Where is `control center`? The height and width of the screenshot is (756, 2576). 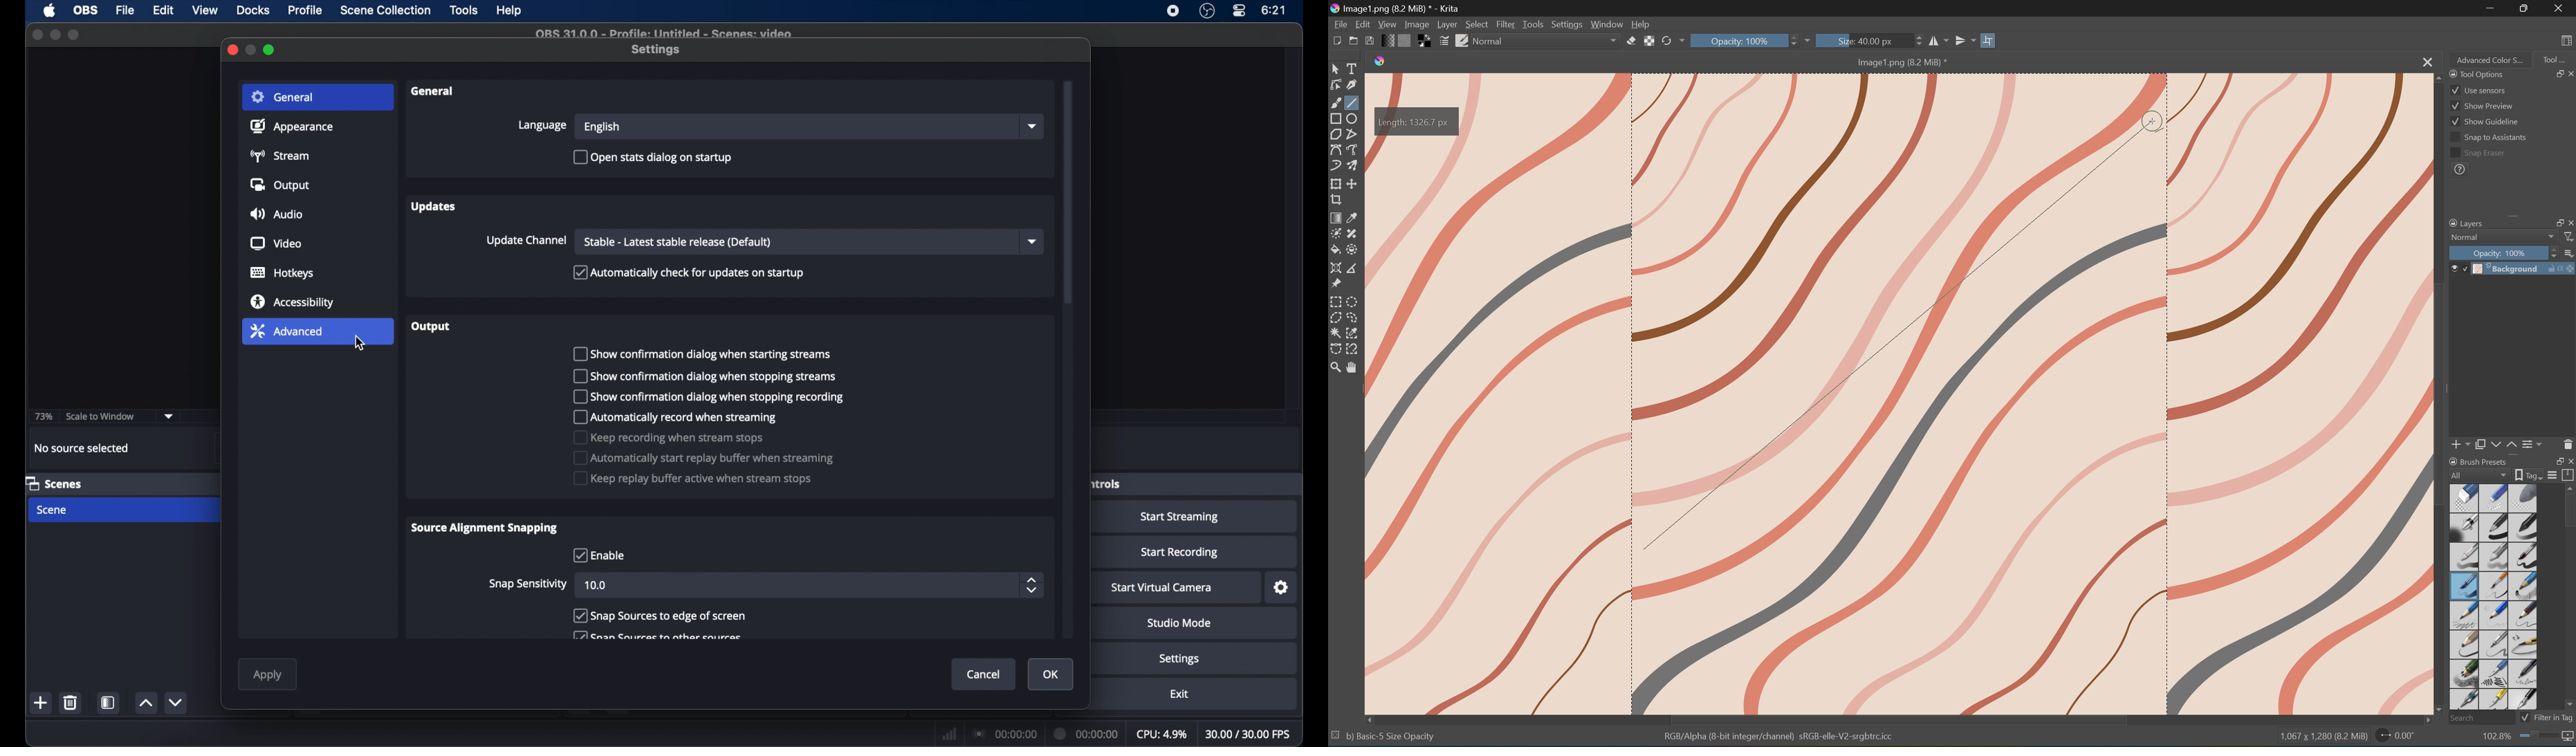 control center is located at coordinates (1238, 11).